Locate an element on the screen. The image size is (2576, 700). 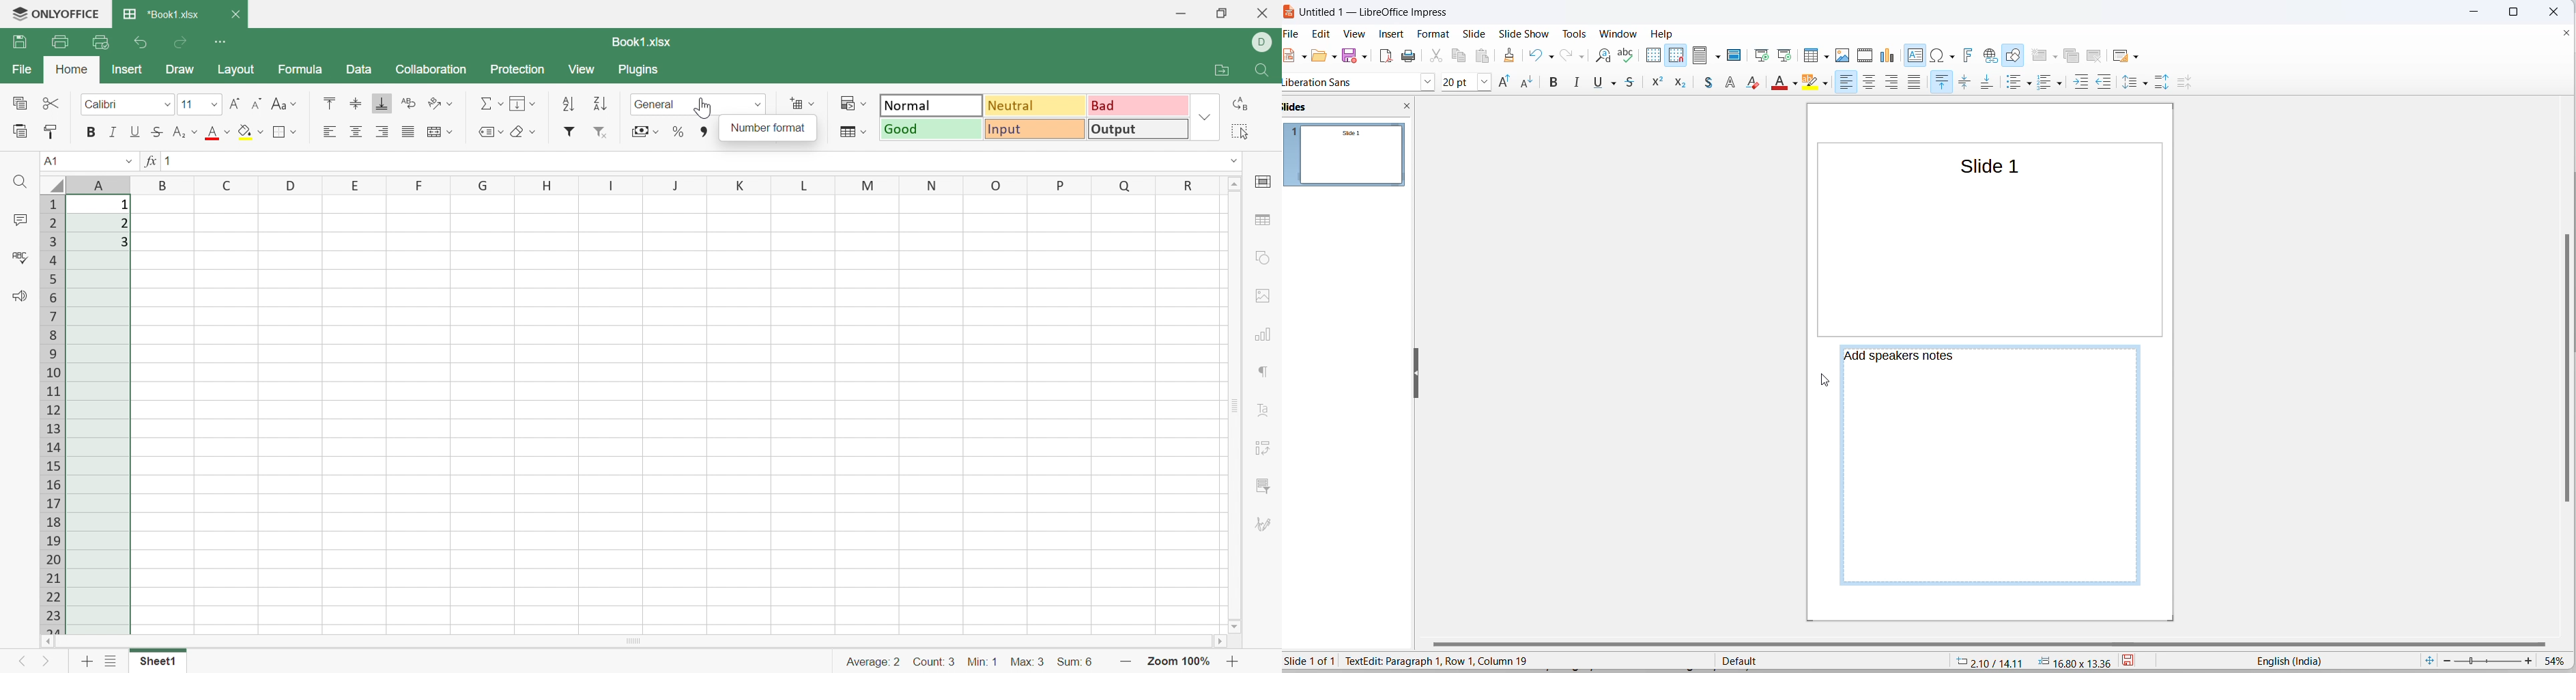
Max: 3 is located at coordinates (1028, 664).